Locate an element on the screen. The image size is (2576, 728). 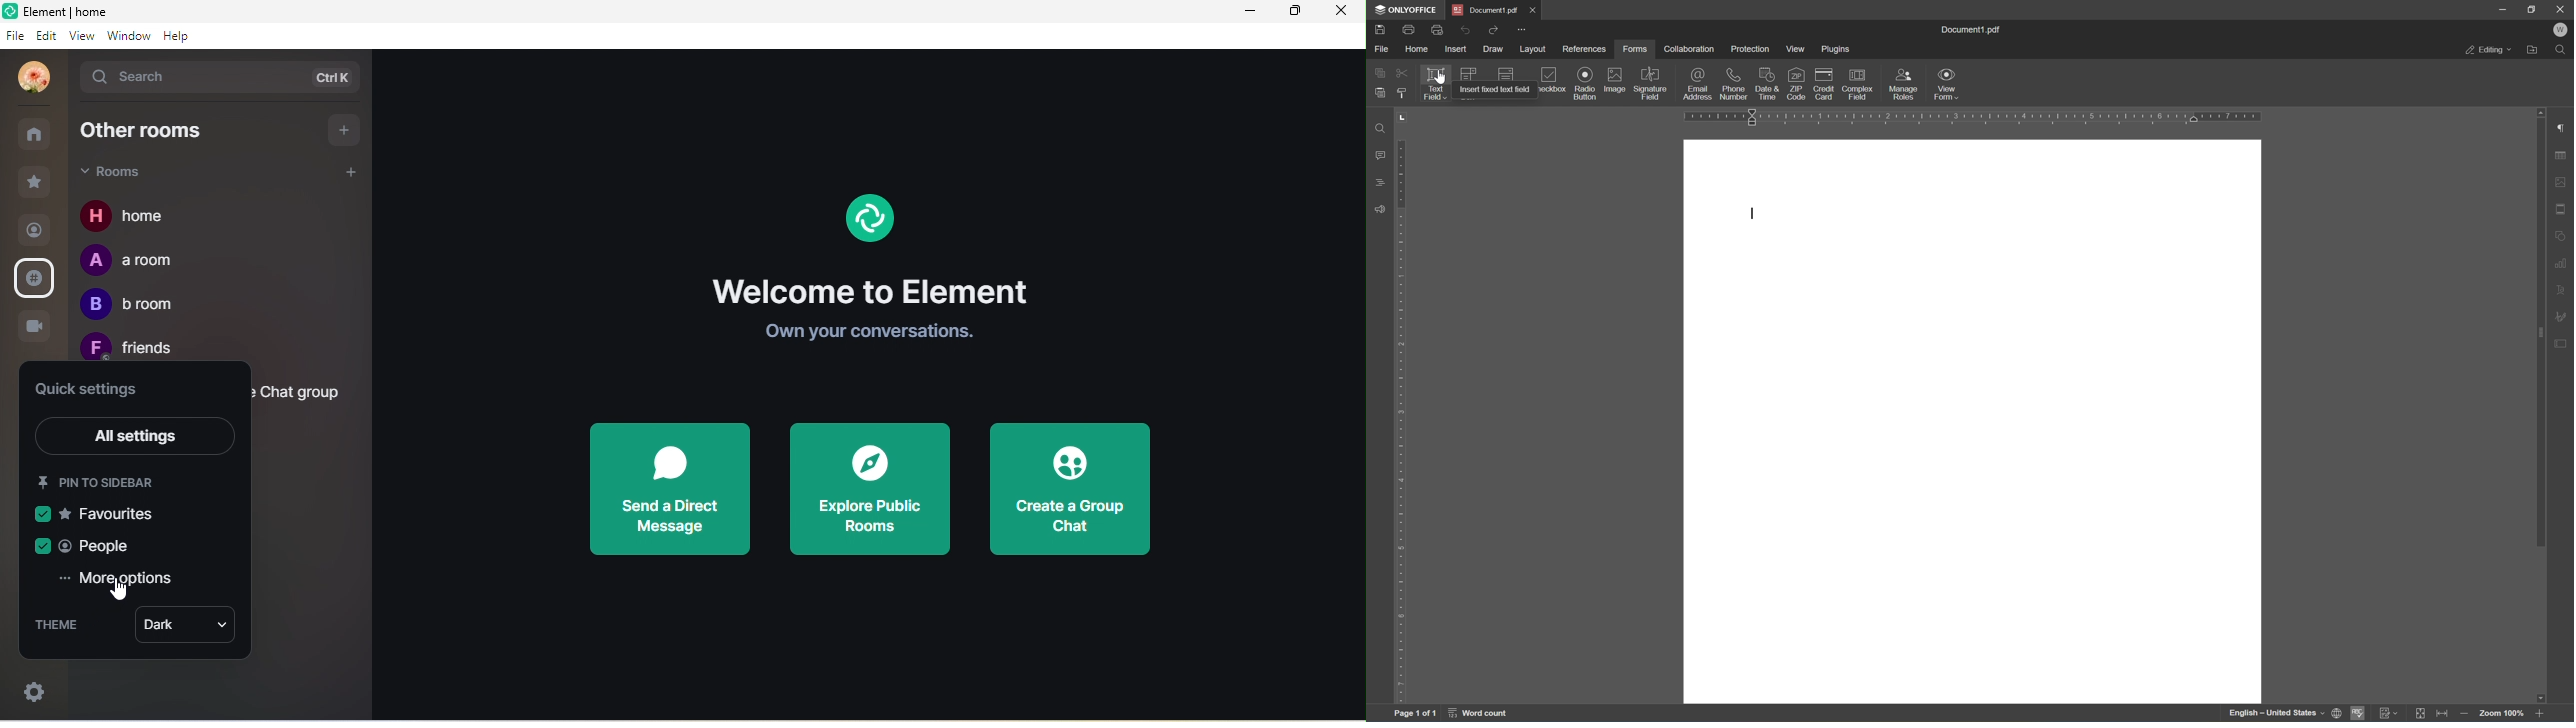
file is located at coordinates (17, 38).